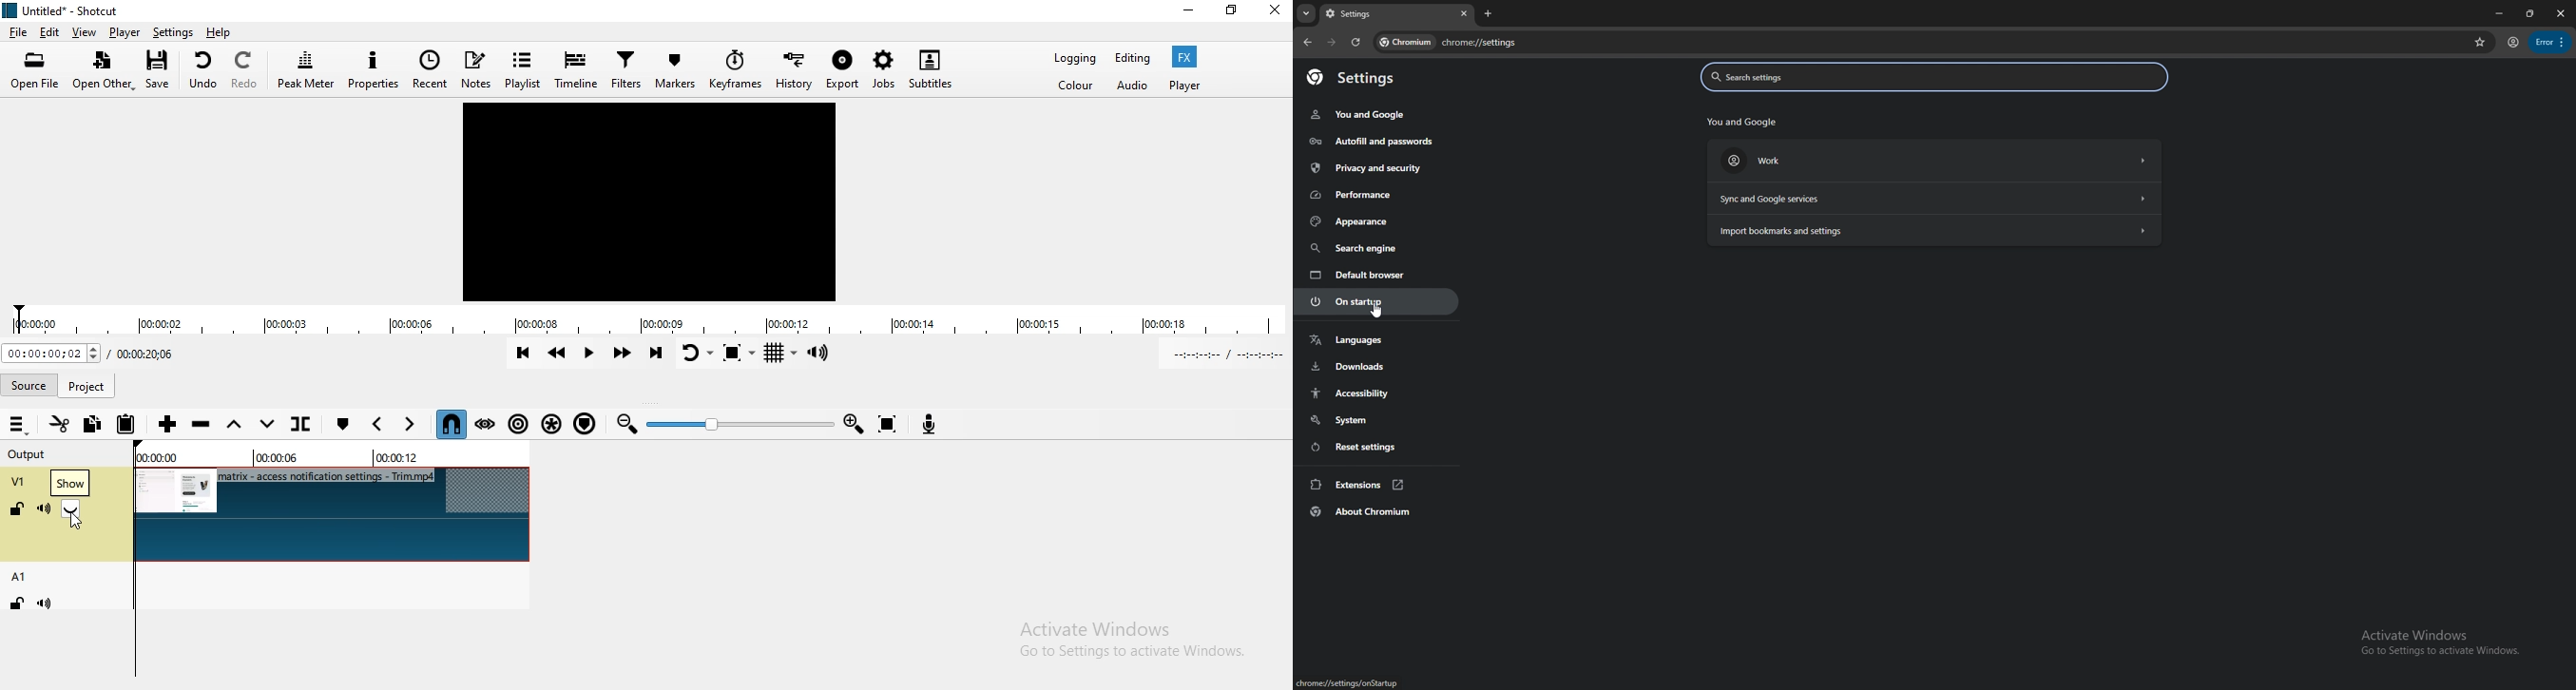  Describe the element at coordinates (206, 72) in the screenshot. I see `Undo` at that location.